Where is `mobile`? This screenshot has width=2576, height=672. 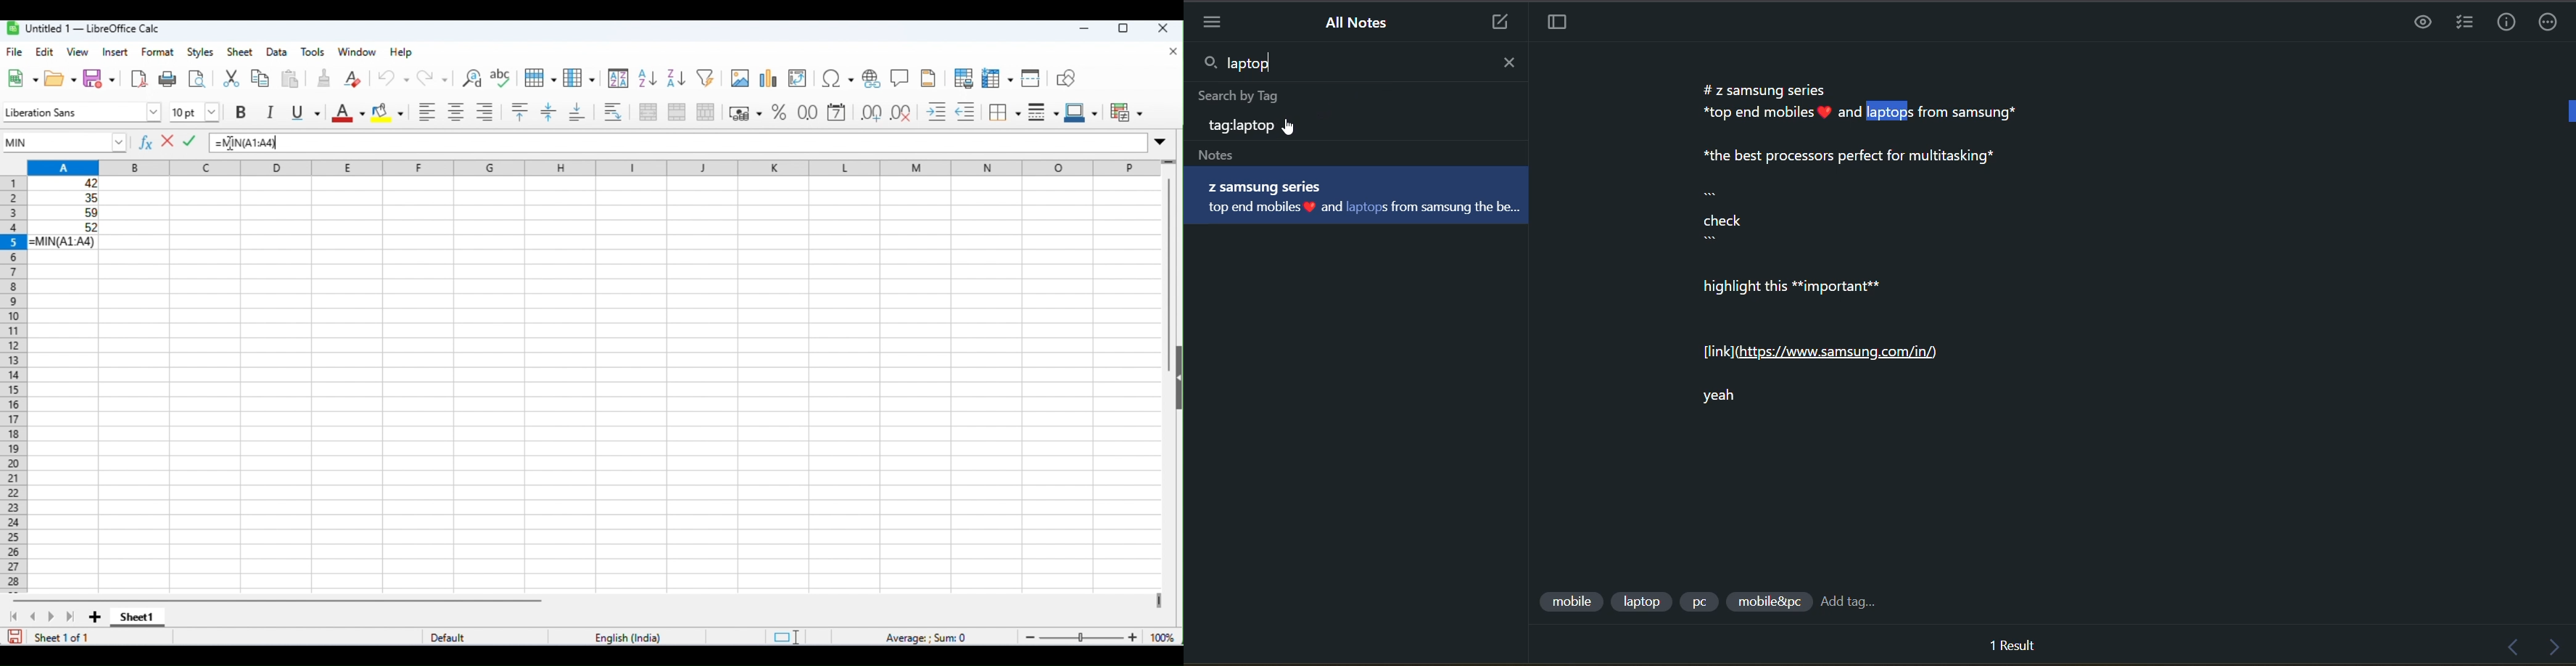
mobile is located at coordinates (1569, 601).